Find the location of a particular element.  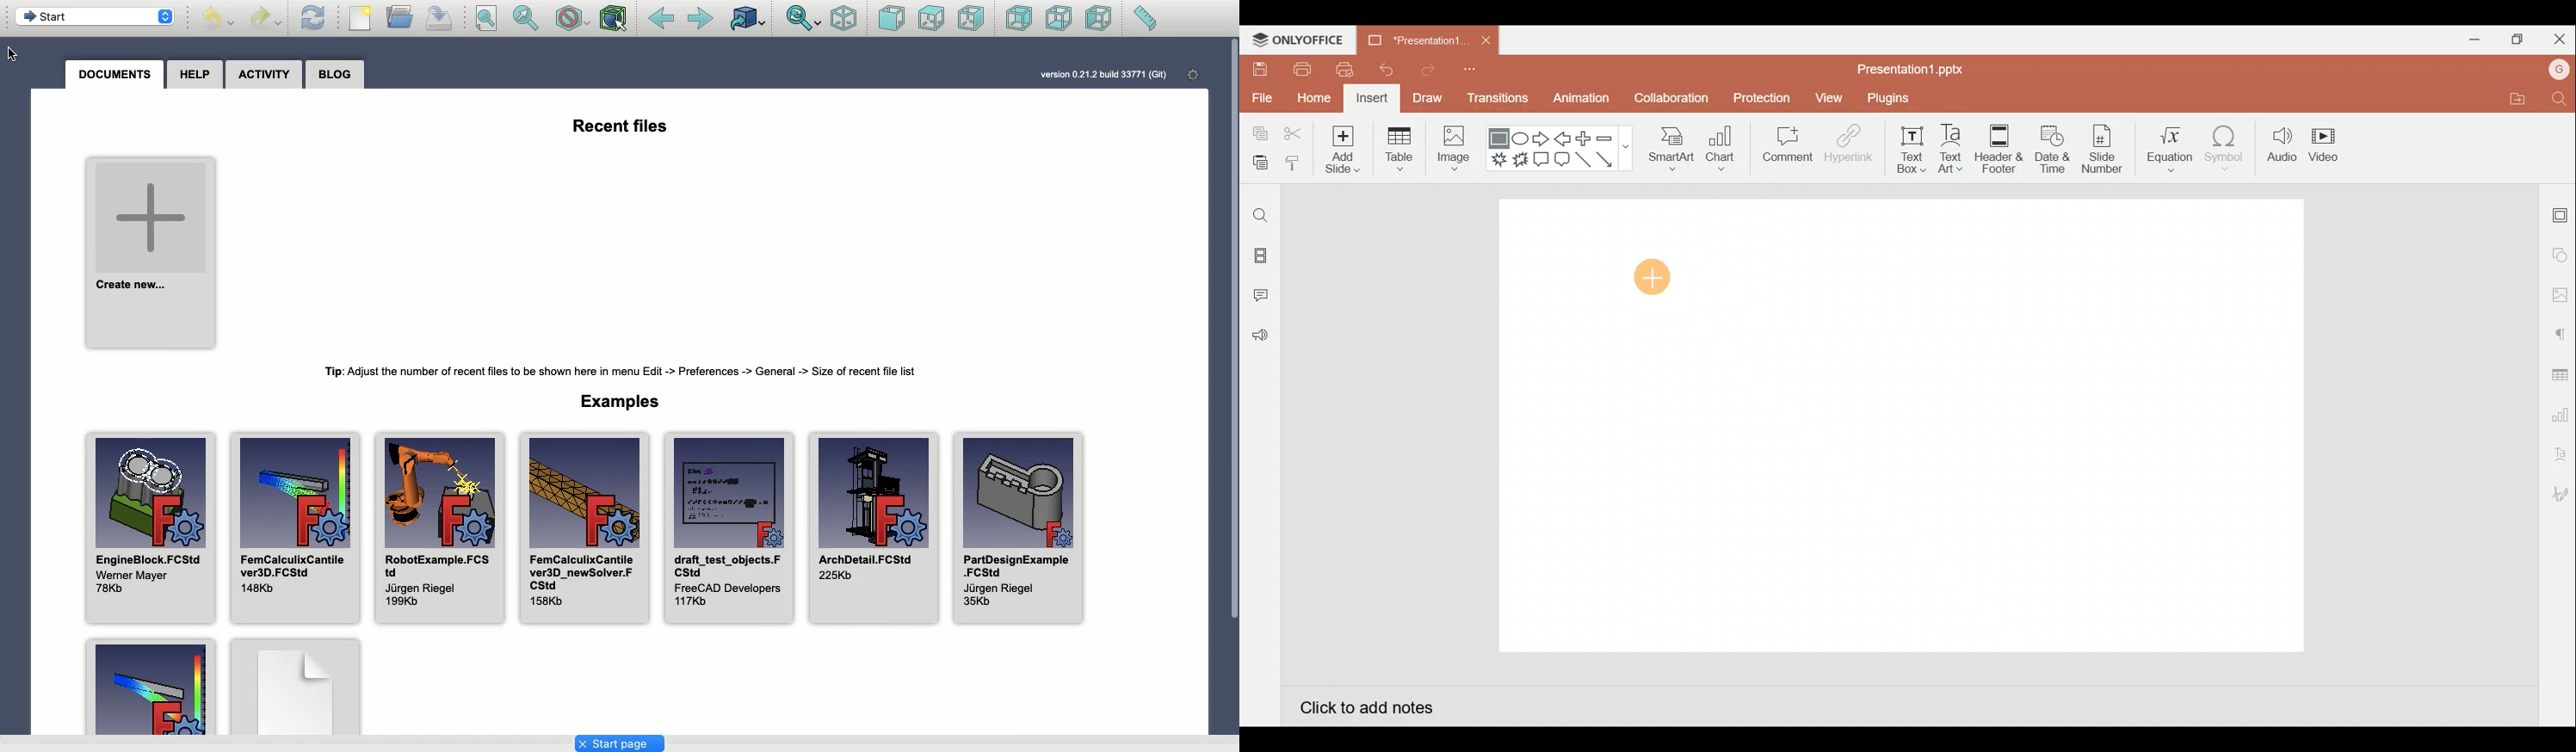

Arrow is located at coordinates (1613, 159).